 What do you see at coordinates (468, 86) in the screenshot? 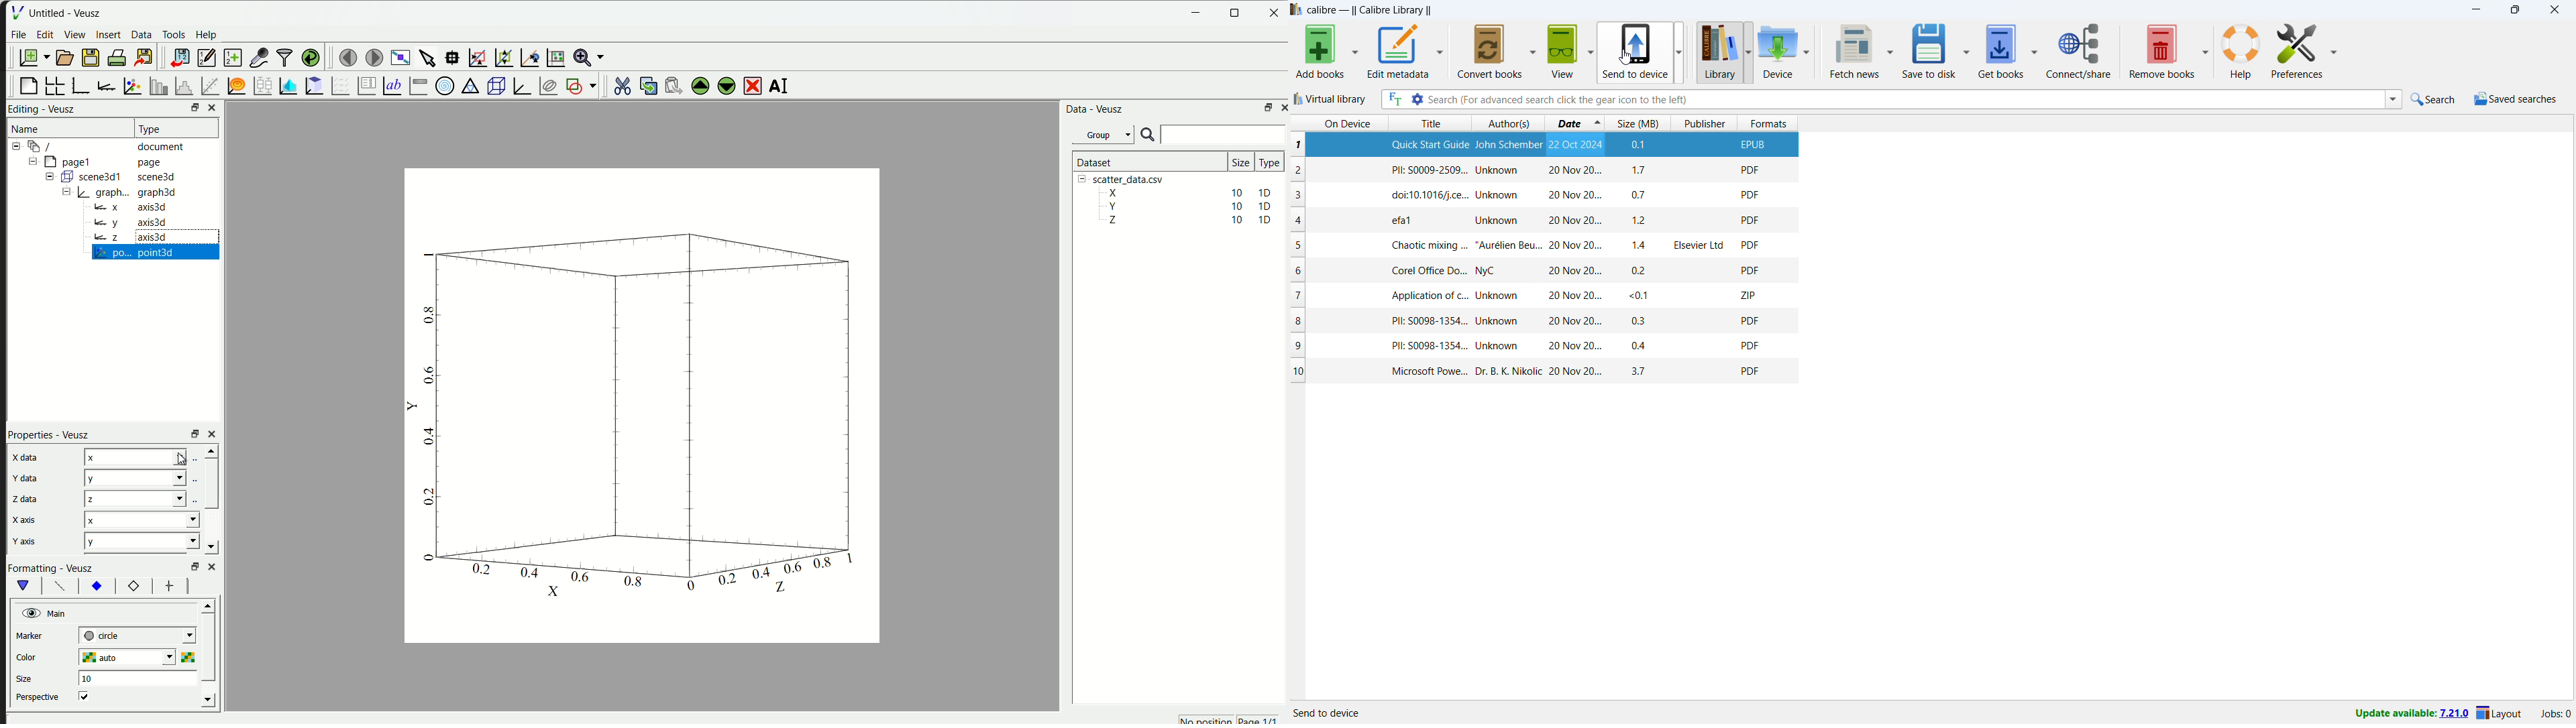
I see `Ternary Graph` at bounding box center [468, 86].